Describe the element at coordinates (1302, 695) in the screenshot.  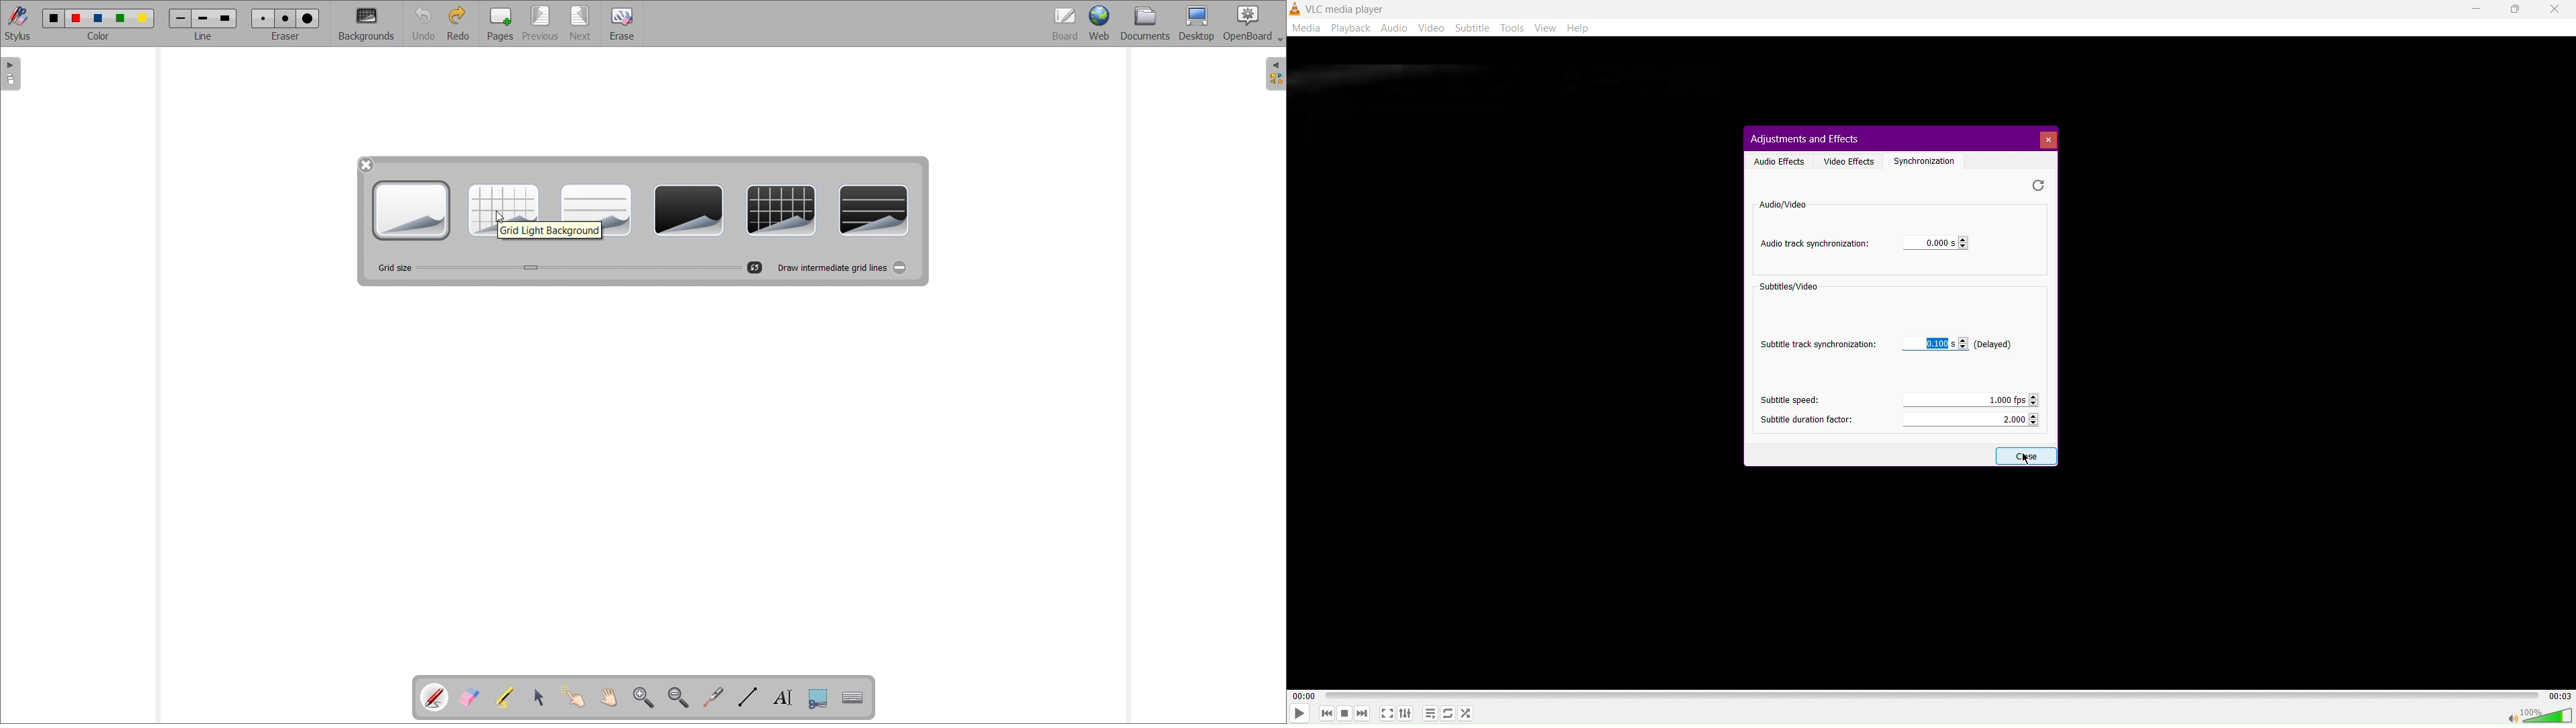
I see `Elapsed time` at that location.